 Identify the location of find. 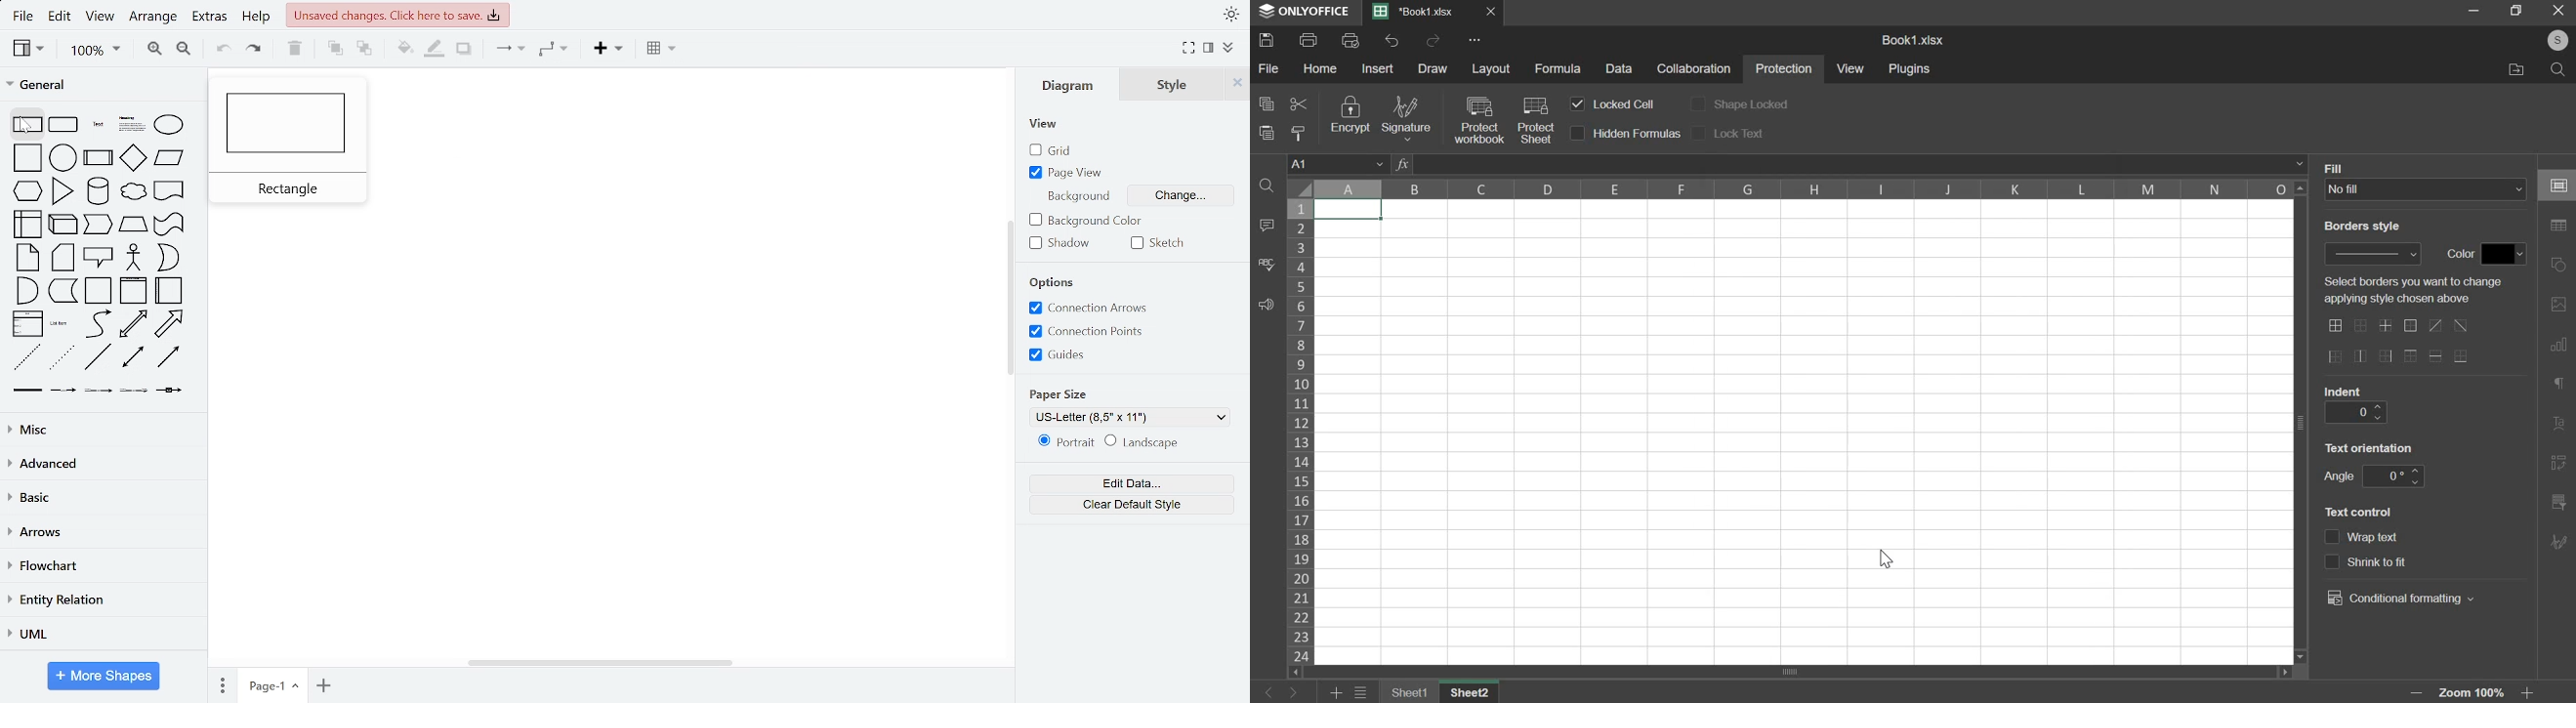
(1267, 185).